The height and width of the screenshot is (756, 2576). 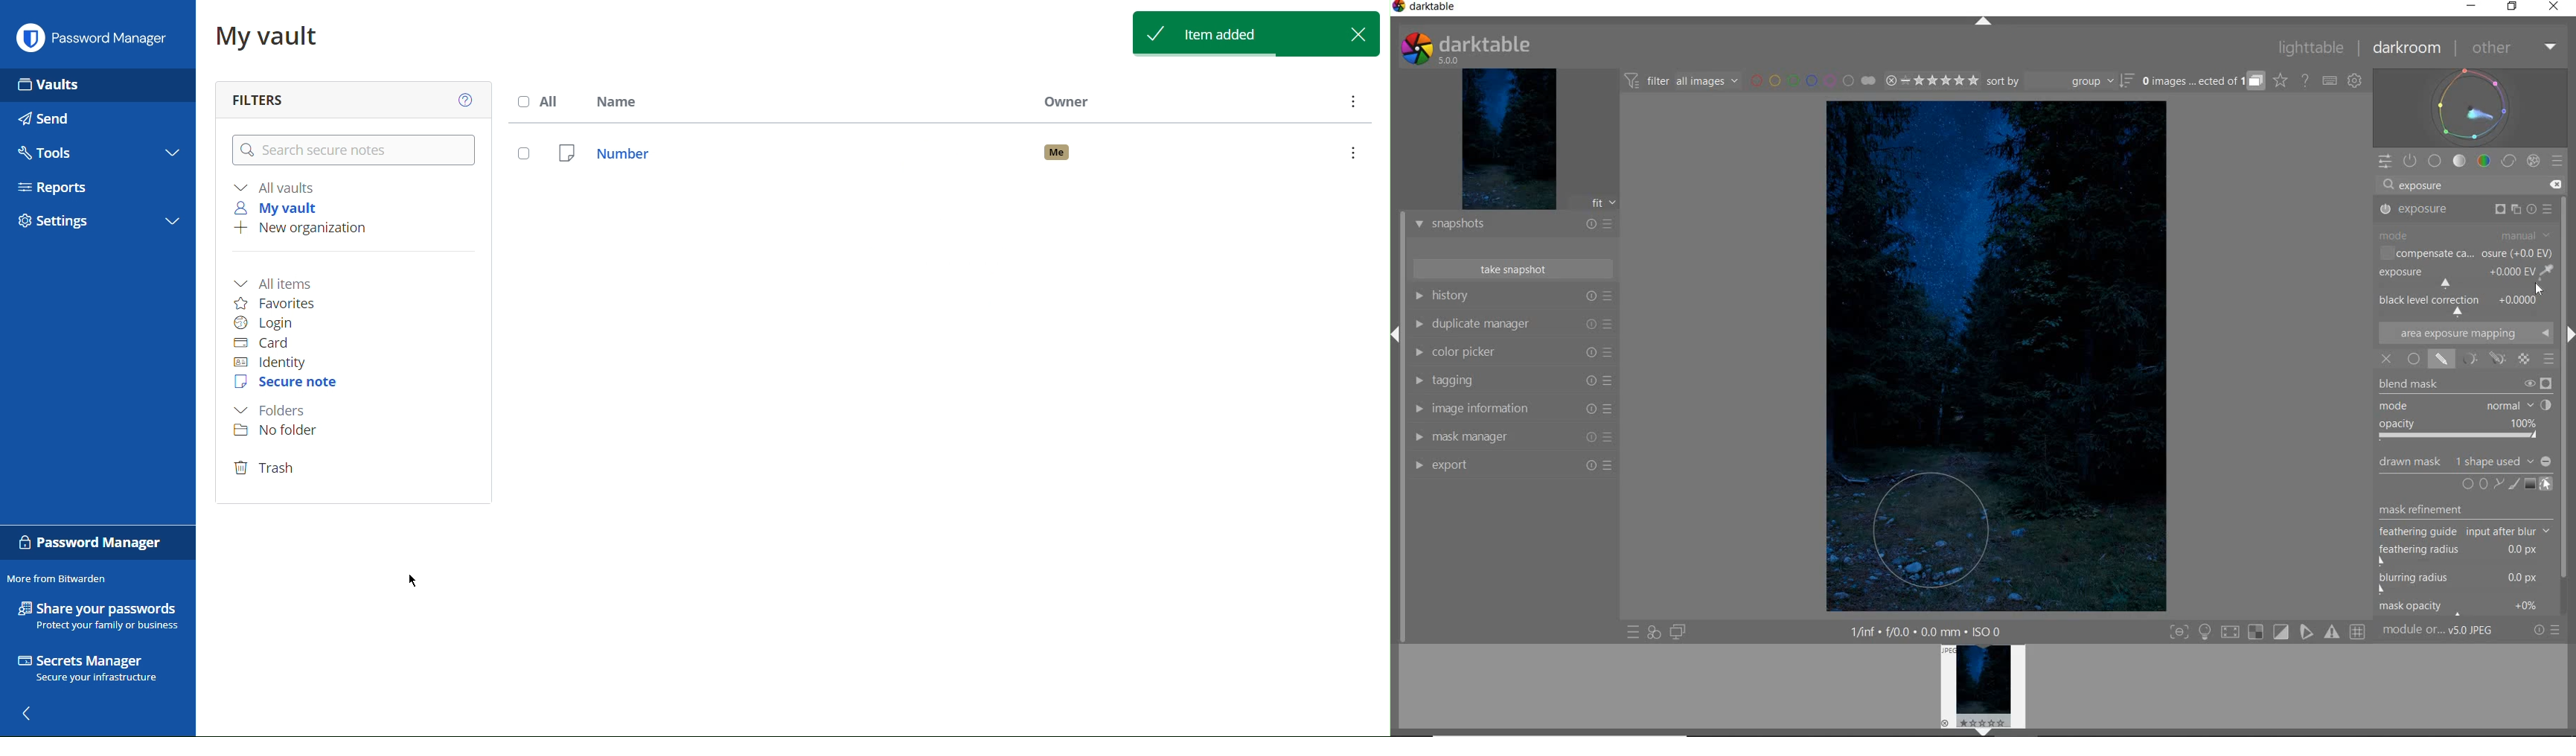 I want to click on EXPOSURE, so click(x=2468, y=209).